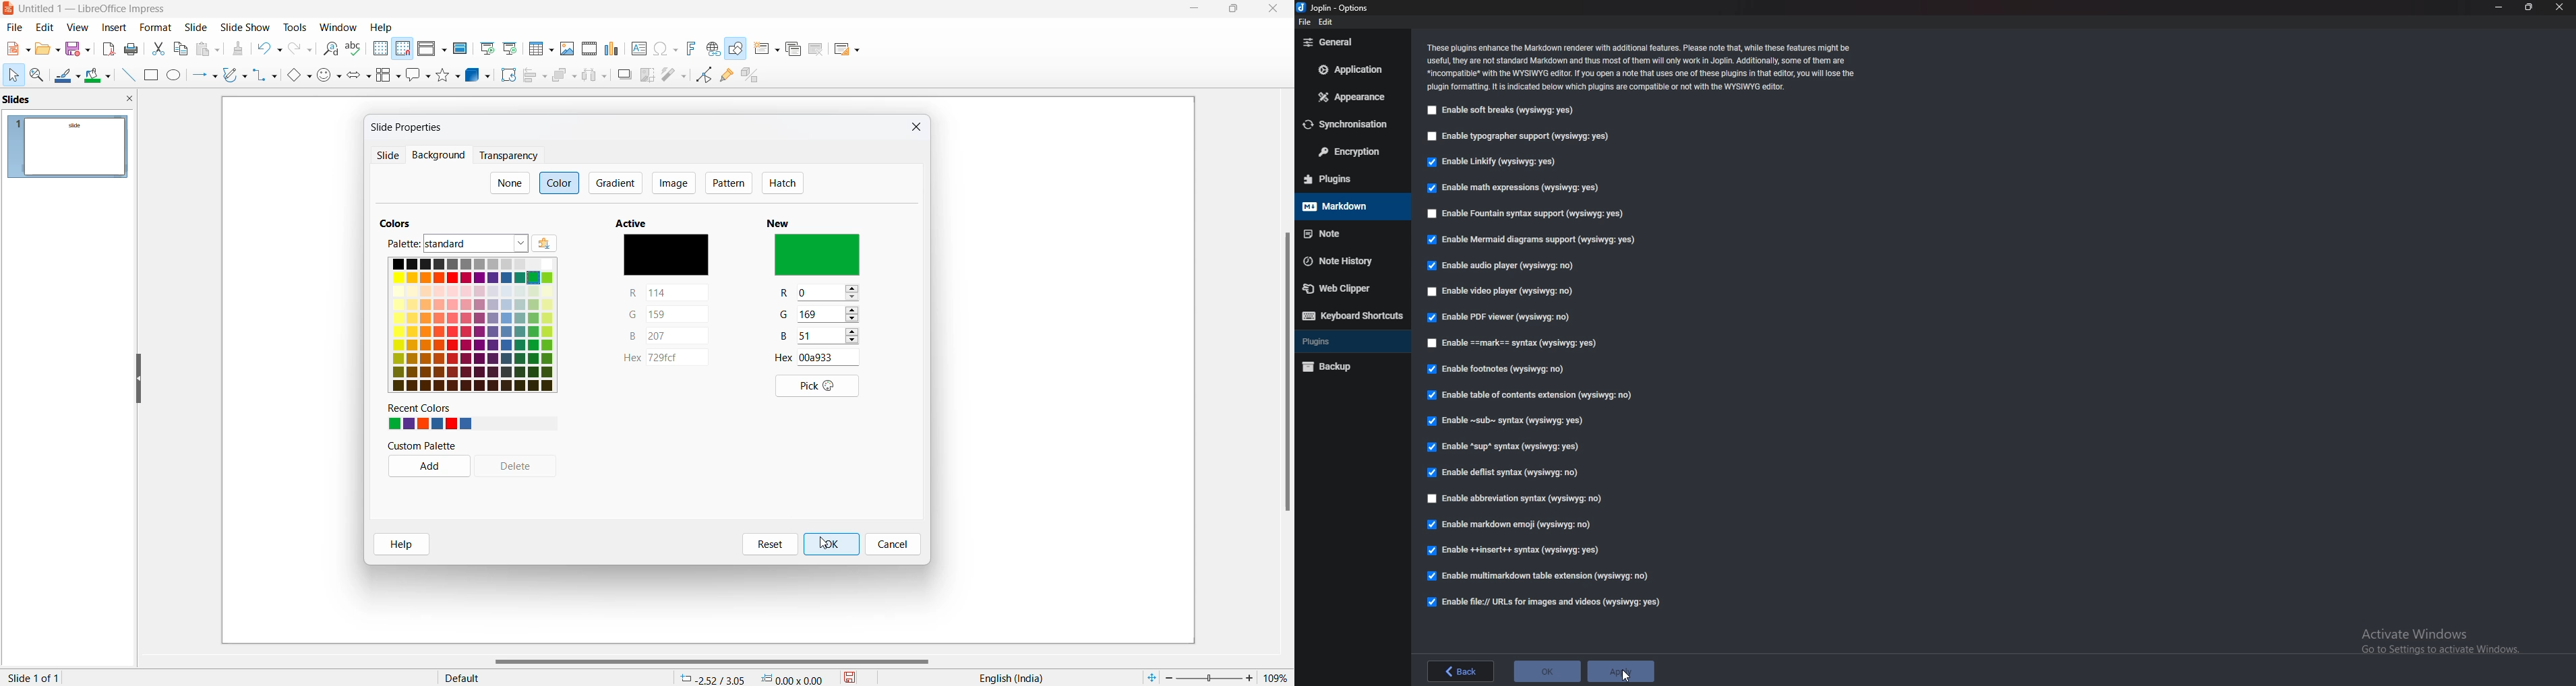 Image resolution: width=2576 pixels, height=700 pixels. I want to click on save, so click(851, 677).